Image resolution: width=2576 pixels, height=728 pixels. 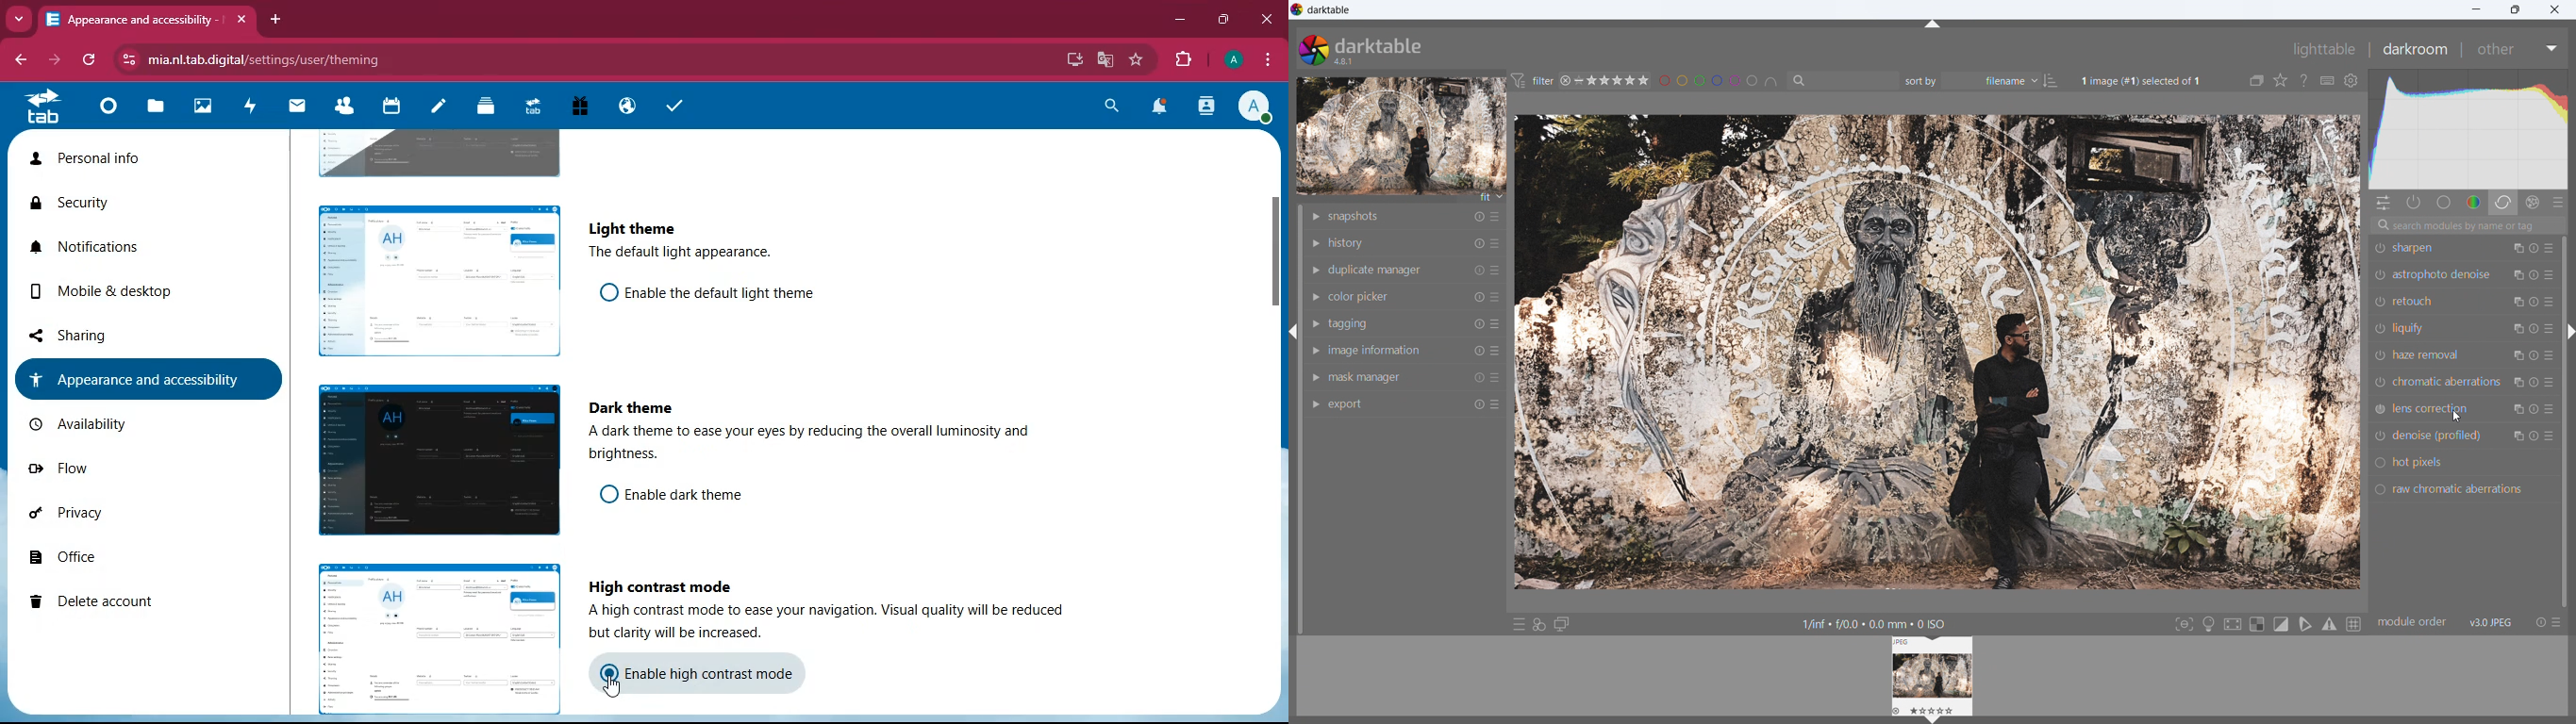 I want to click on minimize, so click(x=1182, y=23).